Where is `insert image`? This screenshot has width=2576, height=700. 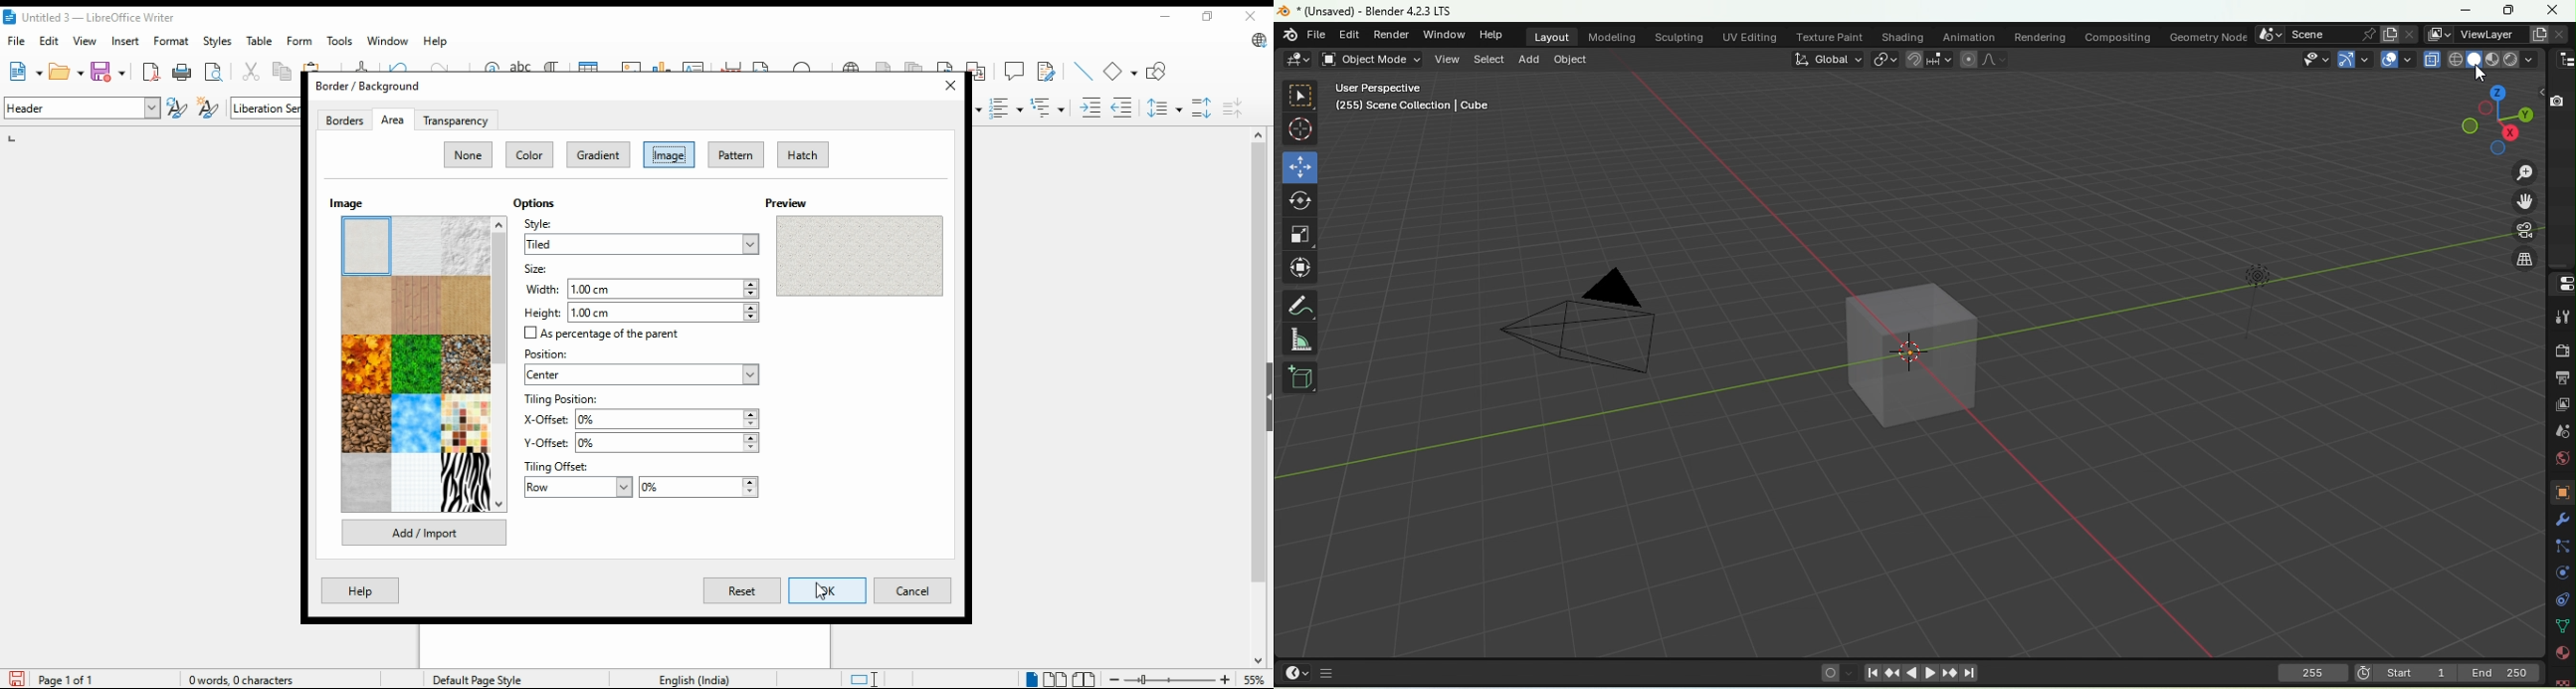
insert image is located at coordinates (632, 64).